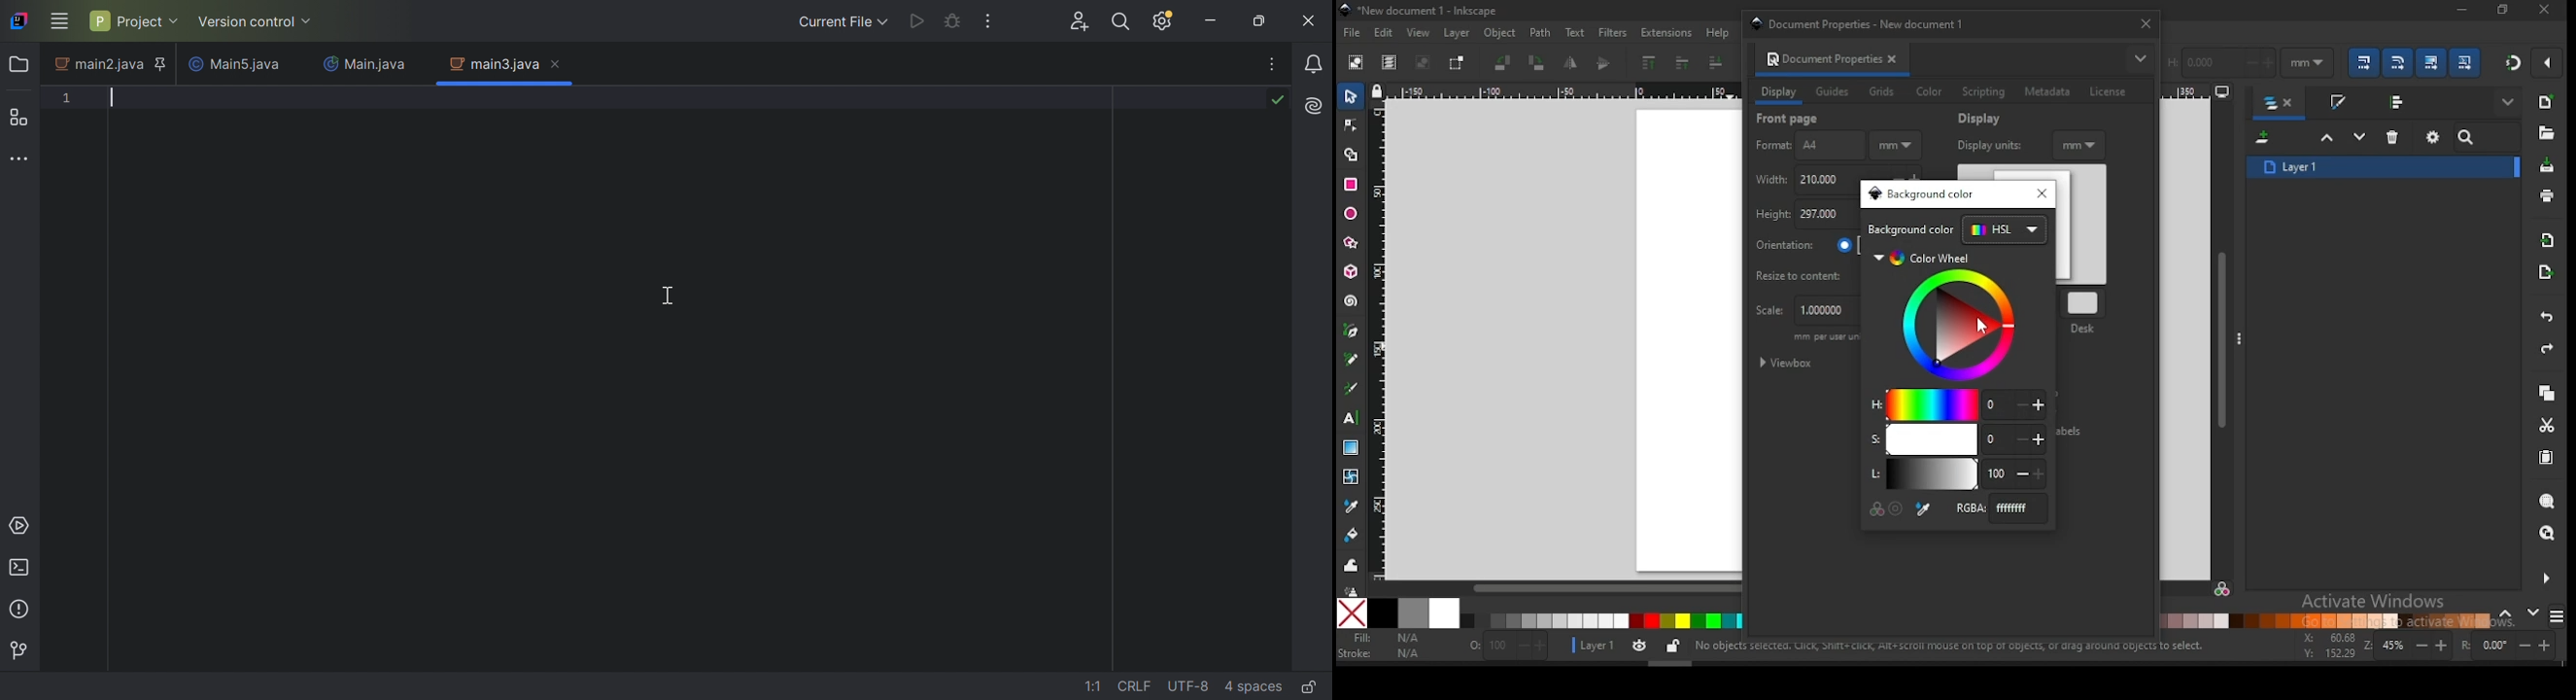 The width and height of the screenshot is (2576, 700). What do you see at coordinates (1601, 621) in the screenshot?
I see `color palette` at bounding box center [1601, 621].